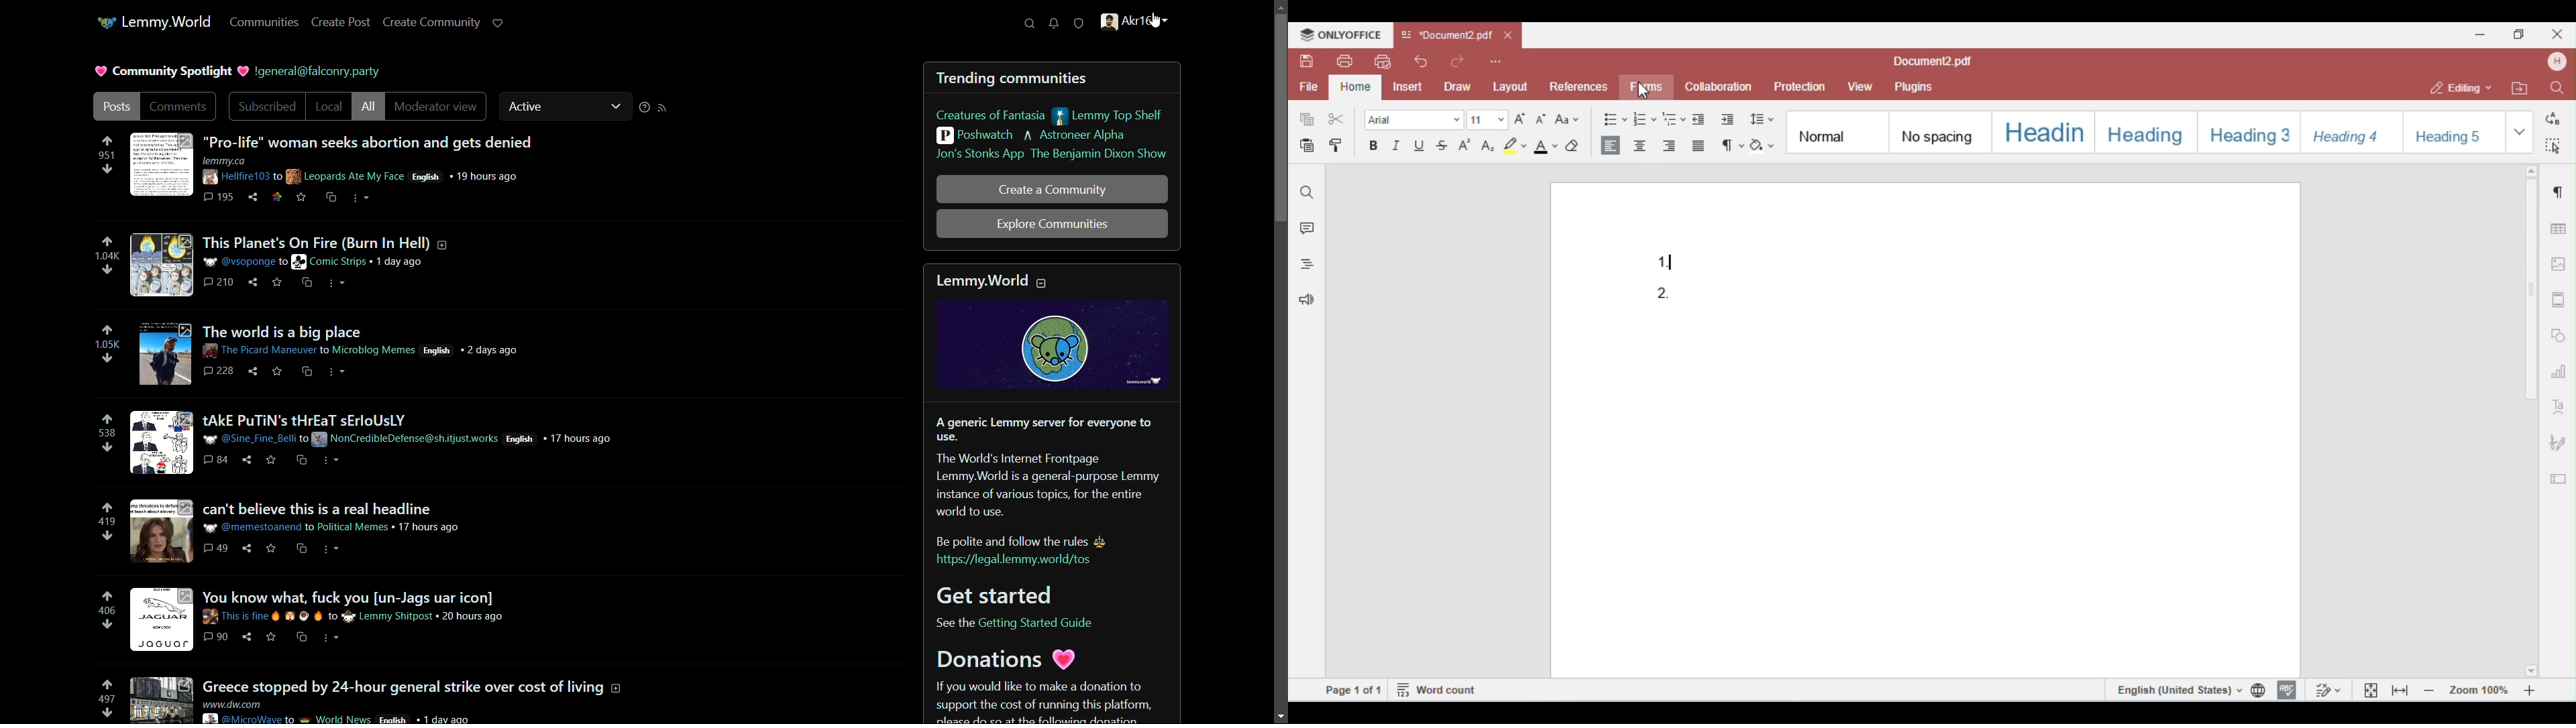 The height and width of the screenshot is (728, 2576). Describe the element at coordinates (1029, 23) in the screenshot. I see `search` at that location.